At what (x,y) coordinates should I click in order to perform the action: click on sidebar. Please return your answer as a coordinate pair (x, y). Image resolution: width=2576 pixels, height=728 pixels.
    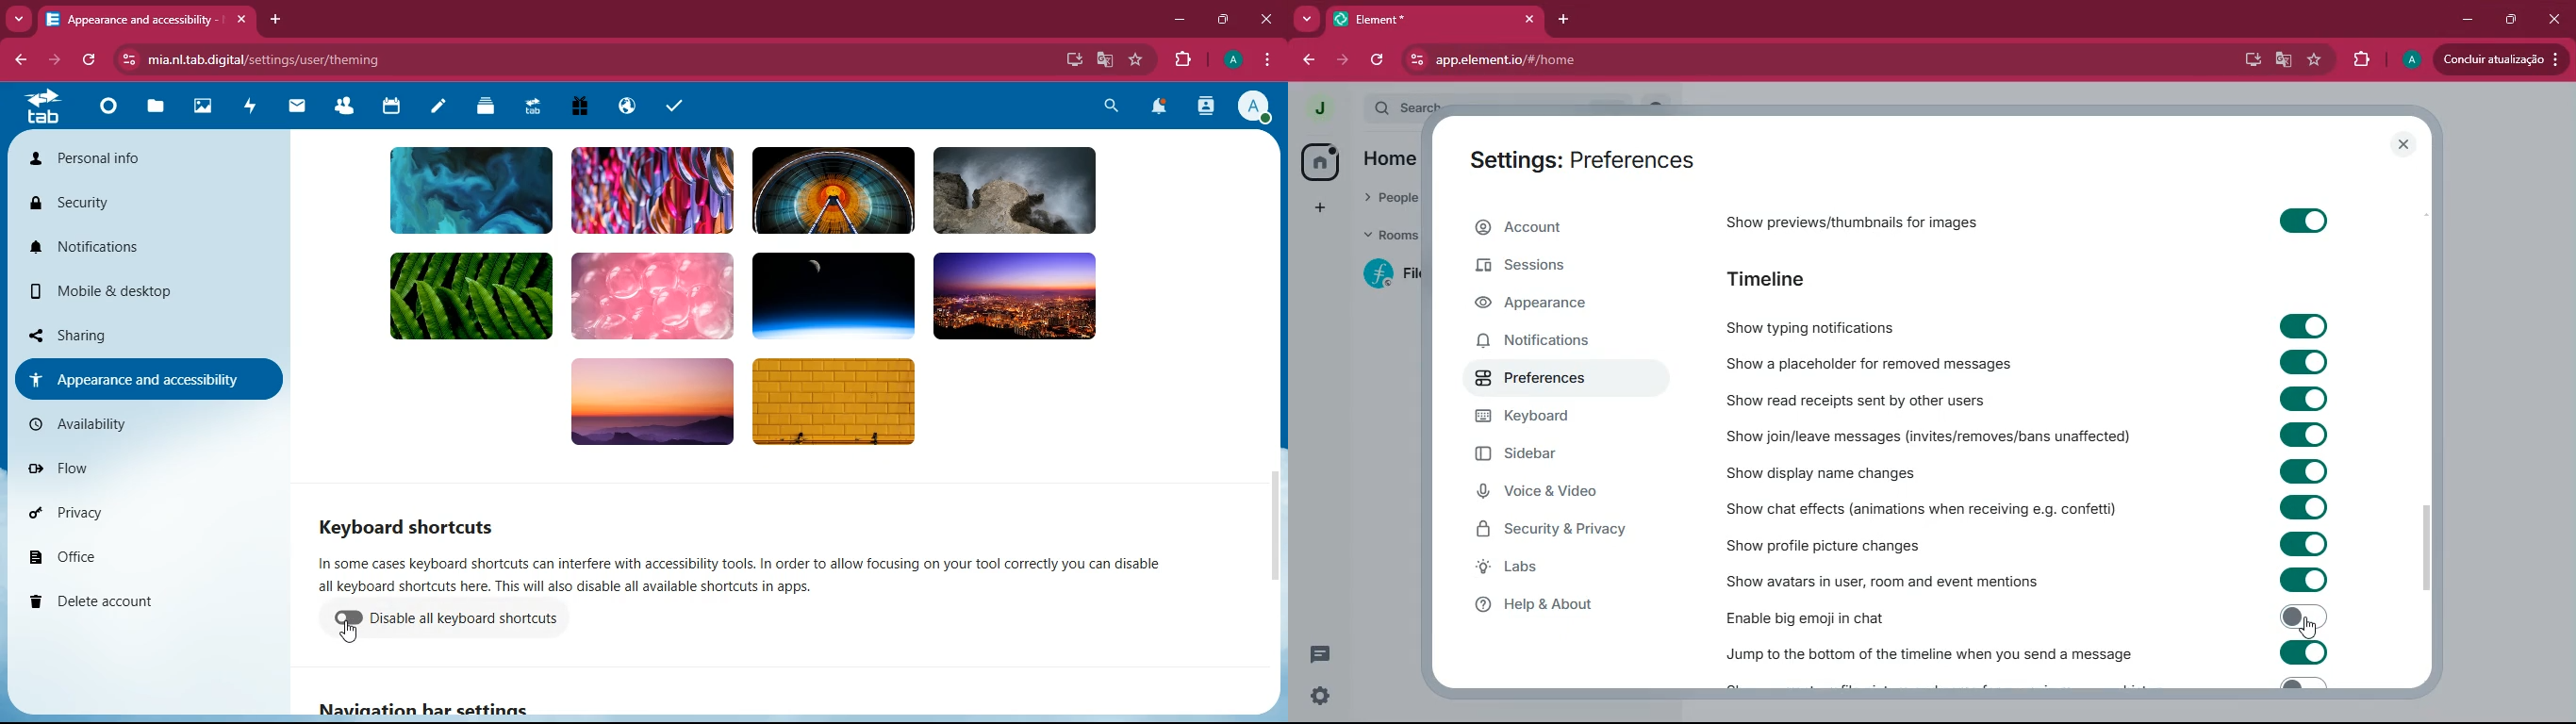
    Looking at the image, I should click on (1559, 456).